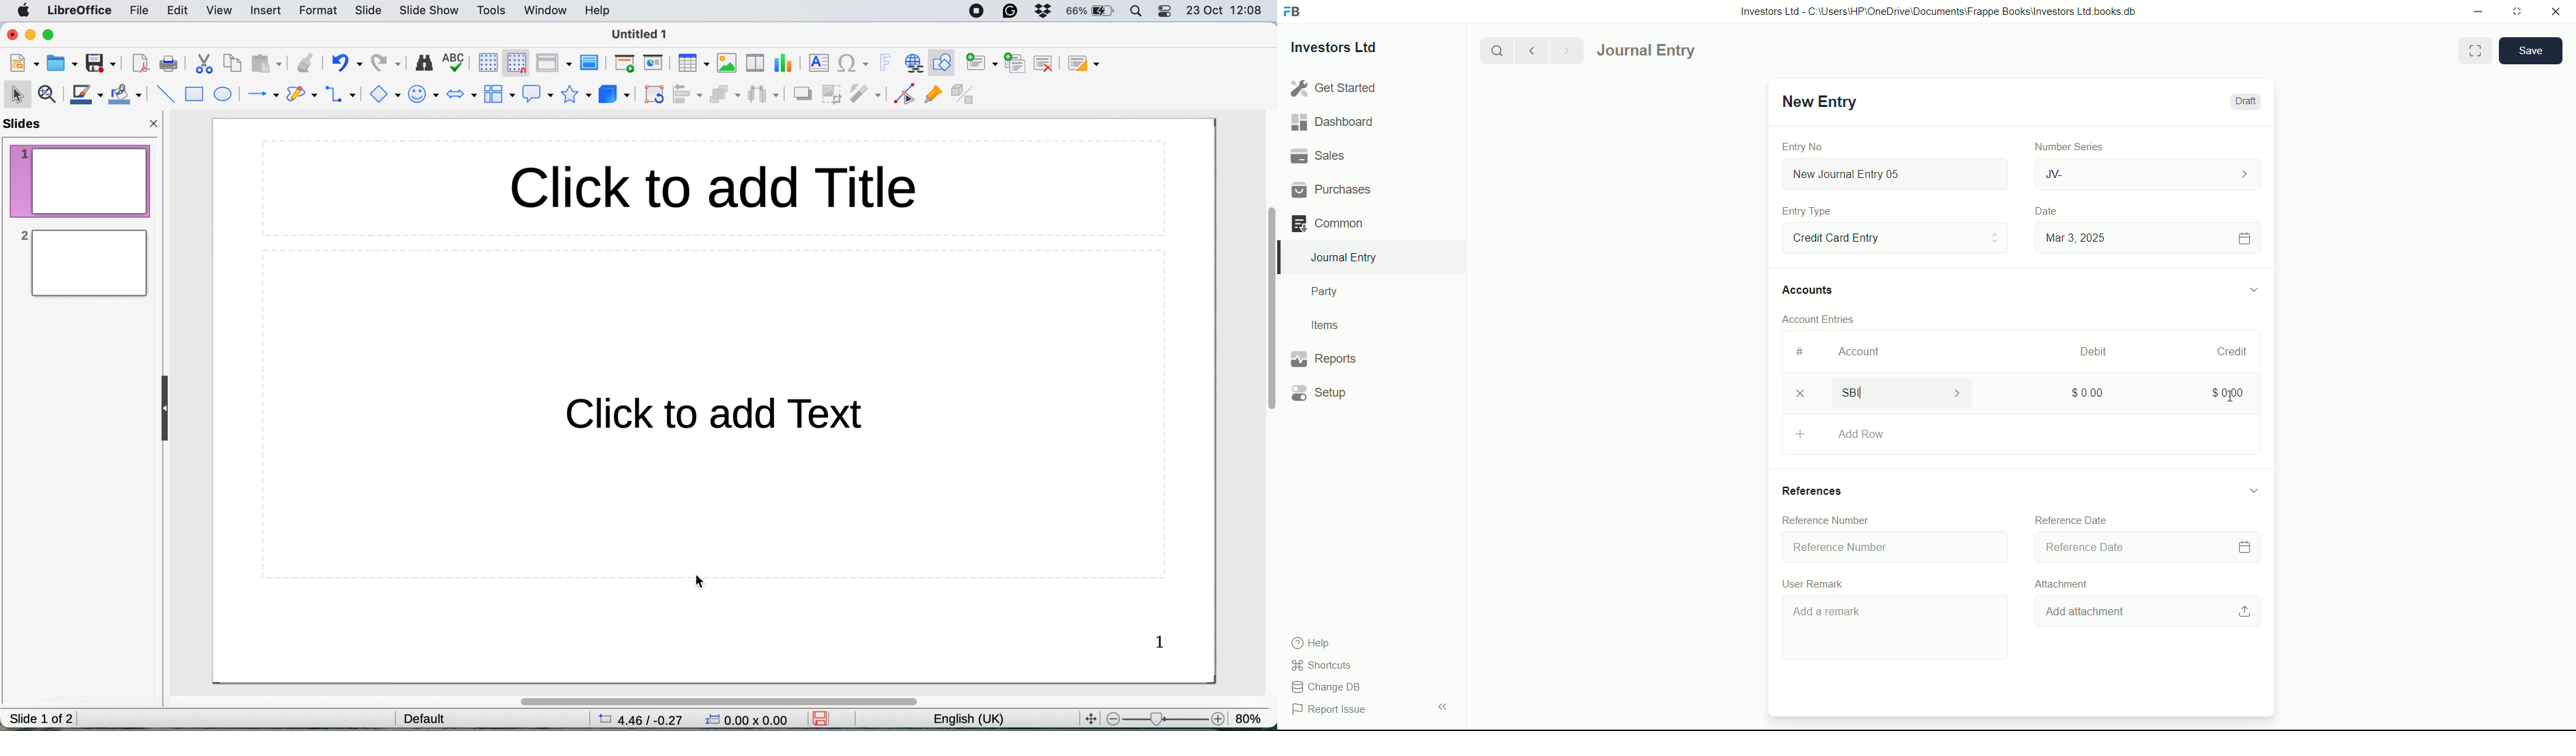  What do you see at coordinates (1346, 49) in the screenshot?
I see `Investors Ltd` at bounding box center [1346, 49].